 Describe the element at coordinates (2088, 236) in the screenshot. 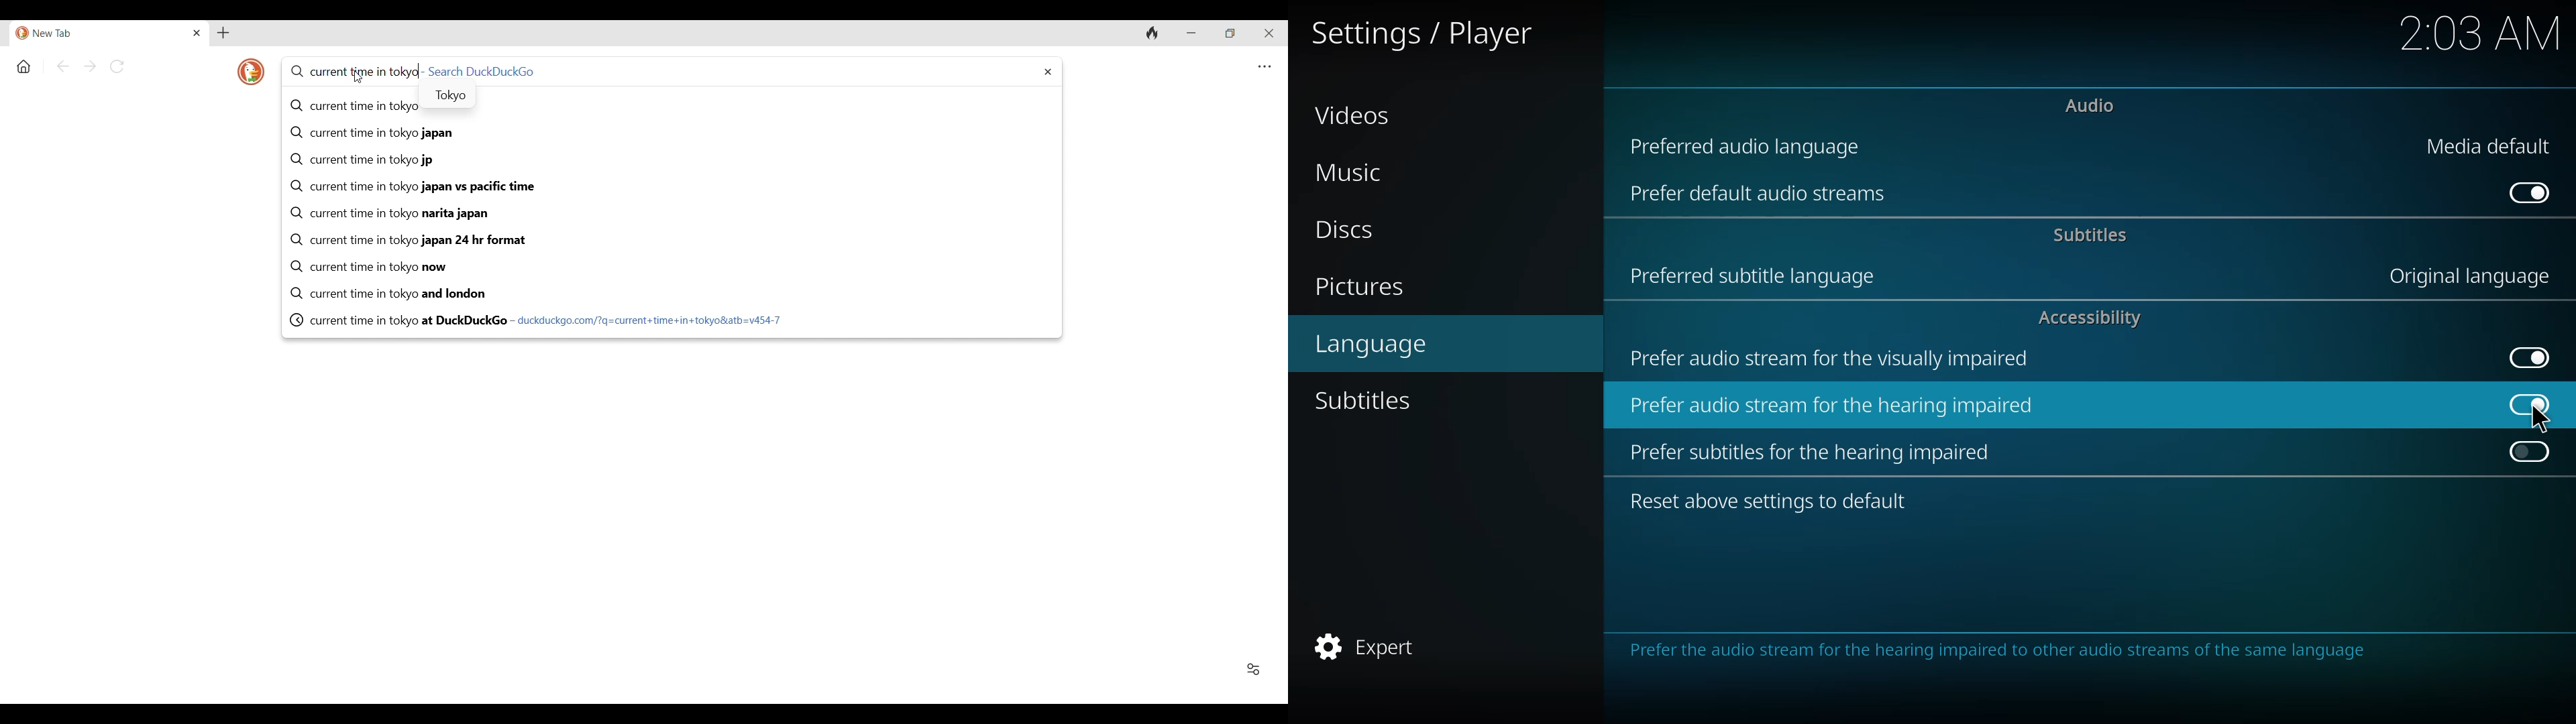

I see `subtitles` at that location.